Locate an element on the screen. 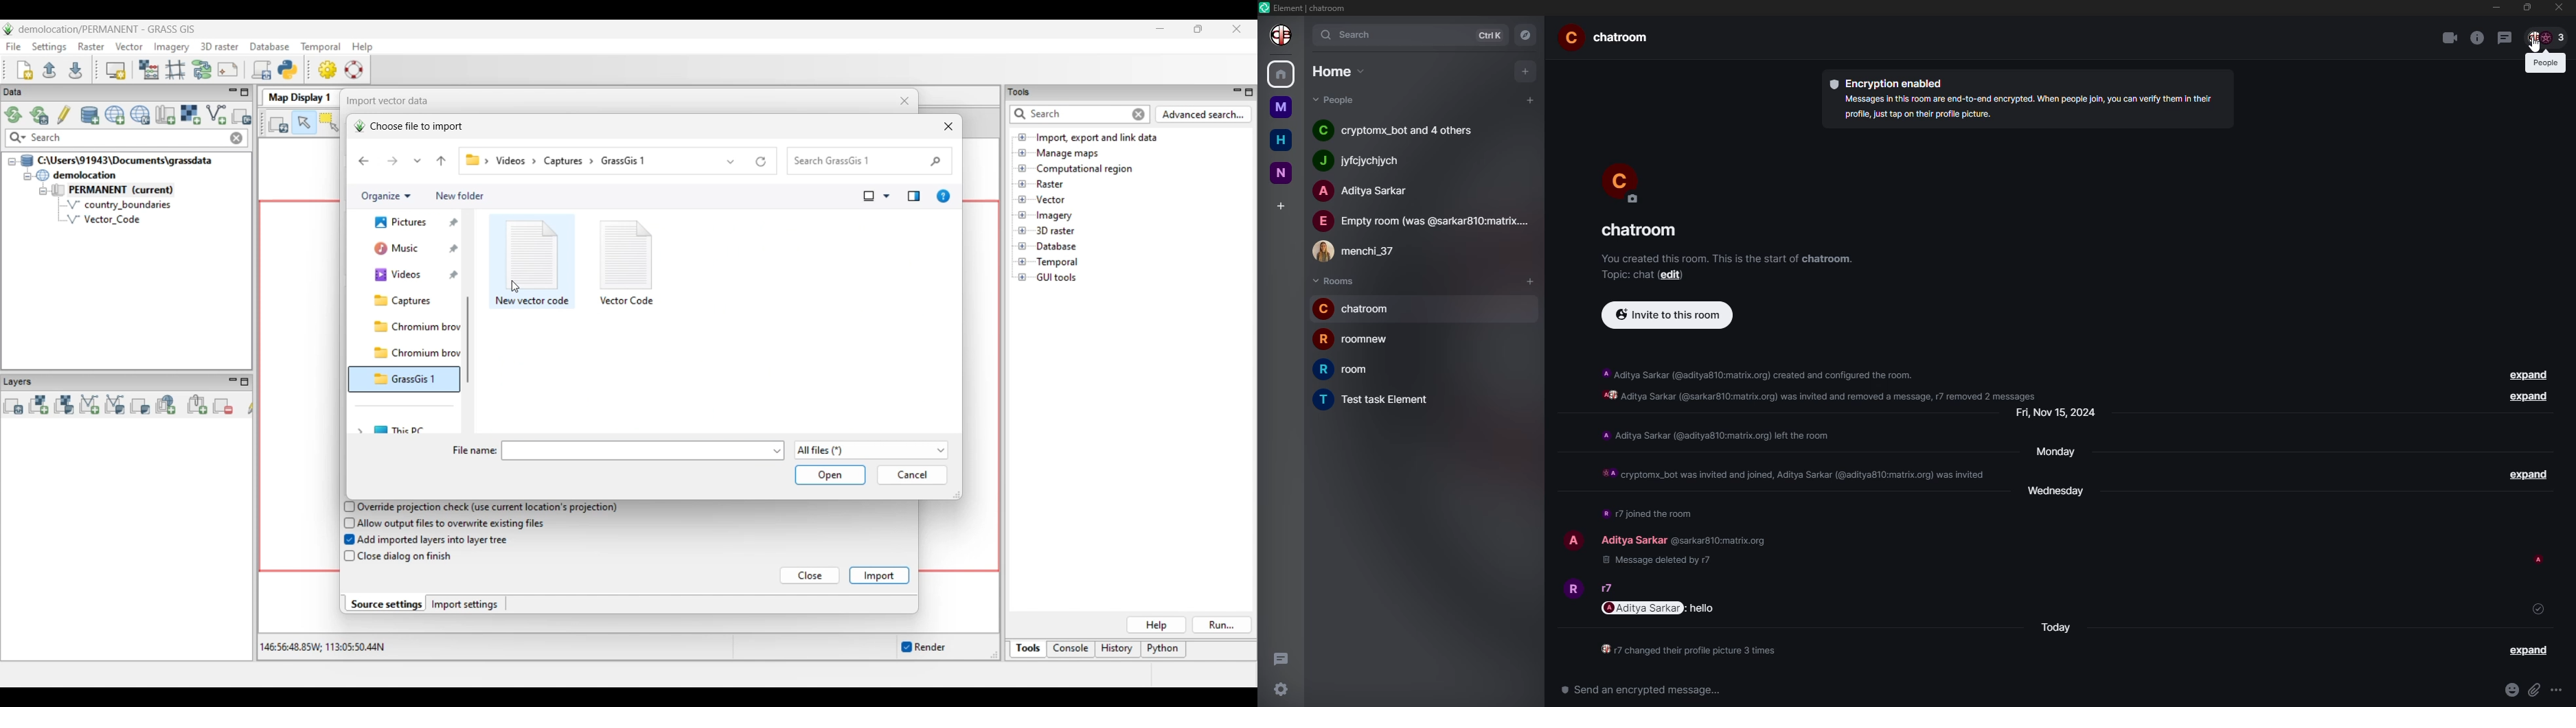 This screenshot has width=2576, height=728. room is located at coordinates (1639, 231).